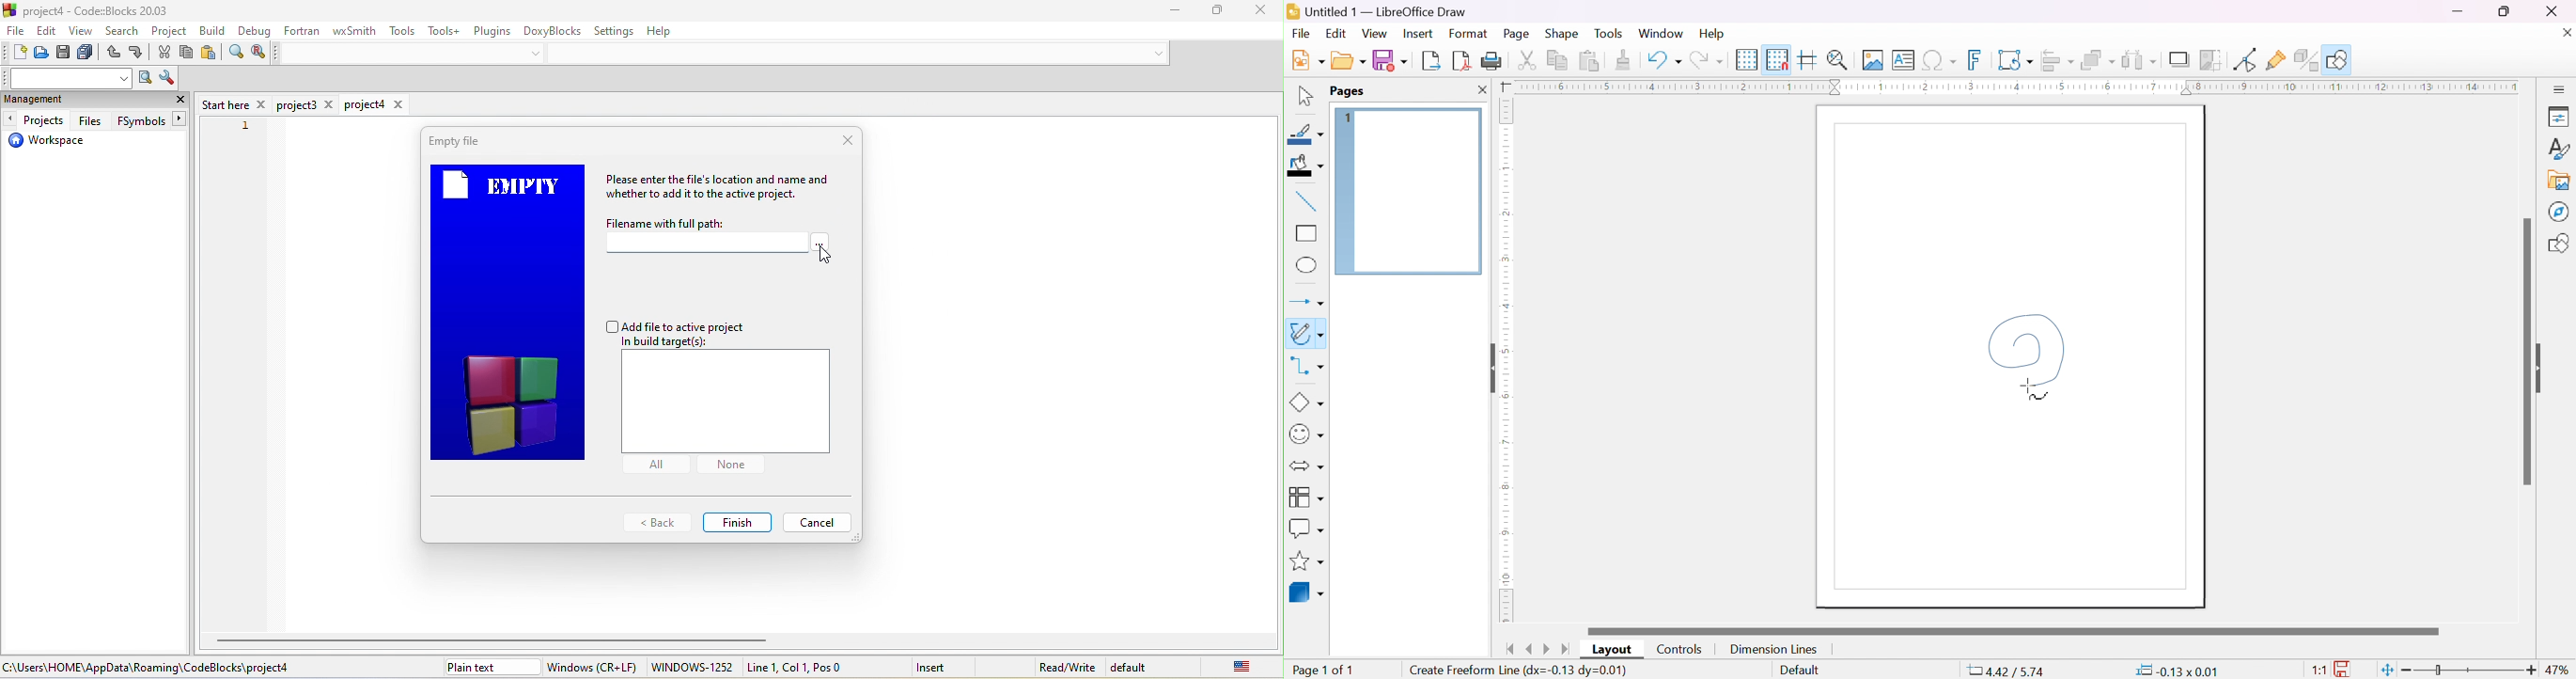  I want to click on export directly as PDF, so click(1464, 61).